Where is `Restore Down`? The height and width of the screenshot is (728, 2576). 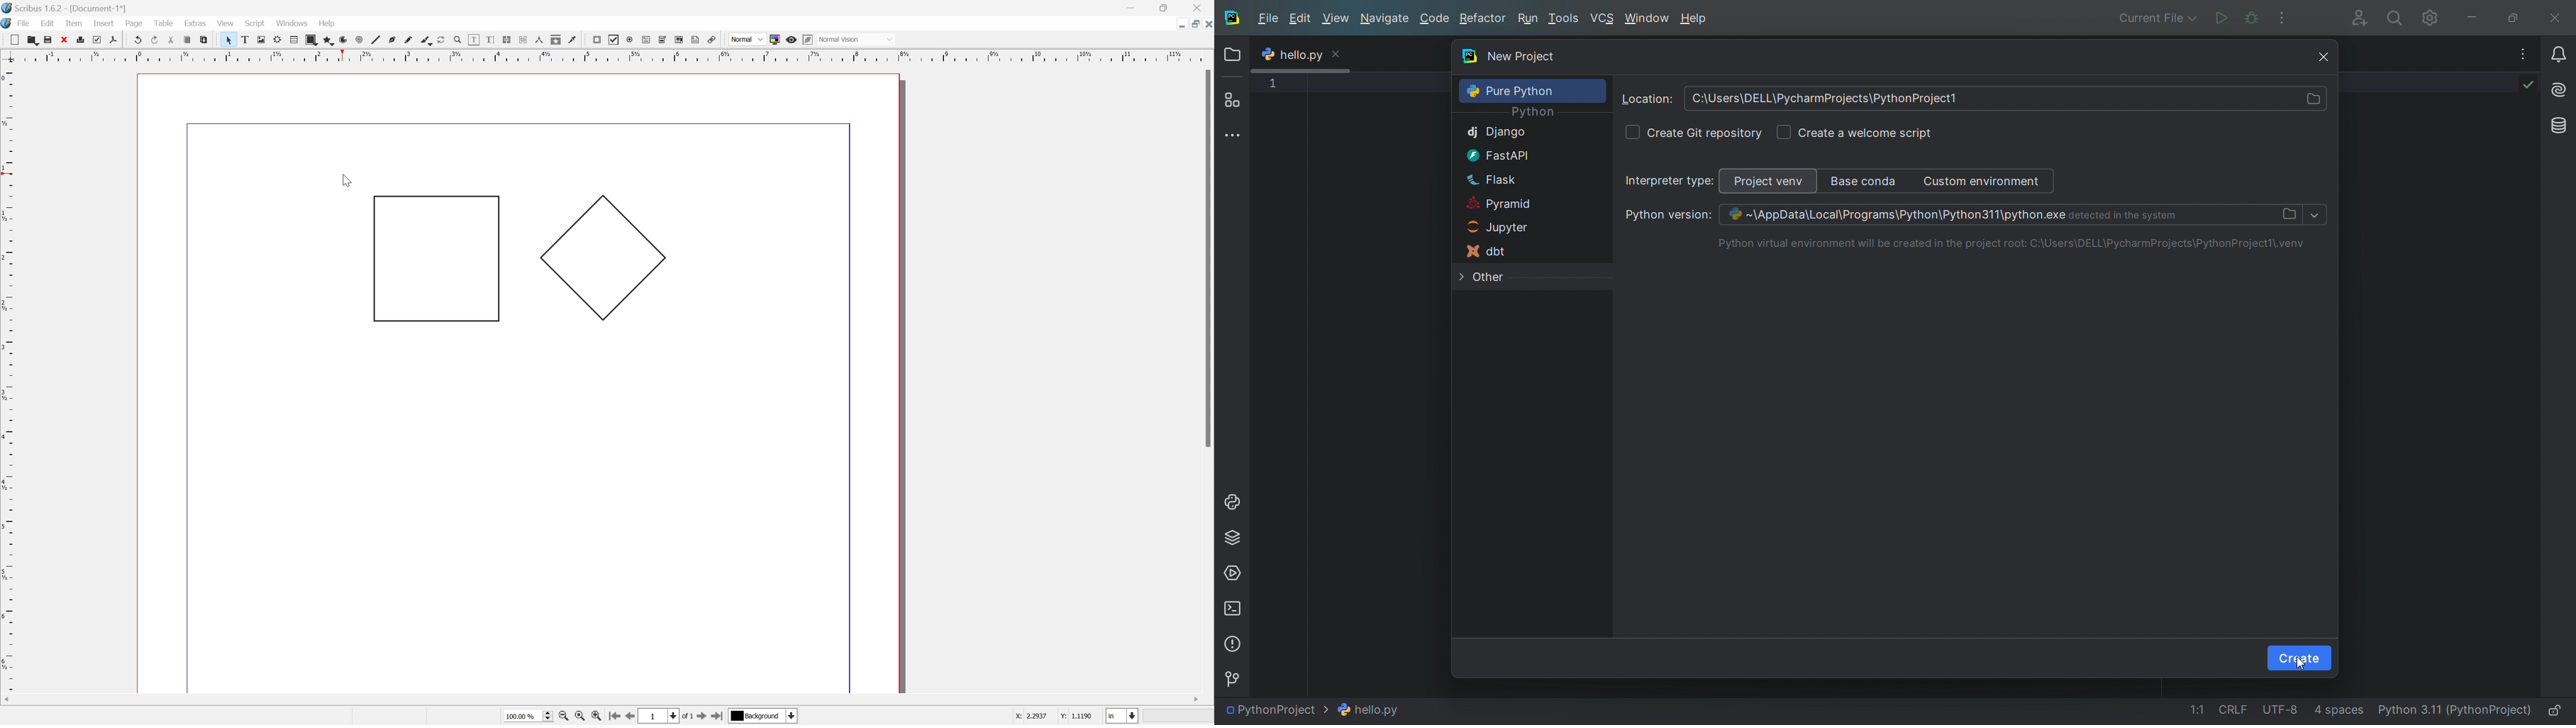
Restore Down is located at coordinates (1166, 7).